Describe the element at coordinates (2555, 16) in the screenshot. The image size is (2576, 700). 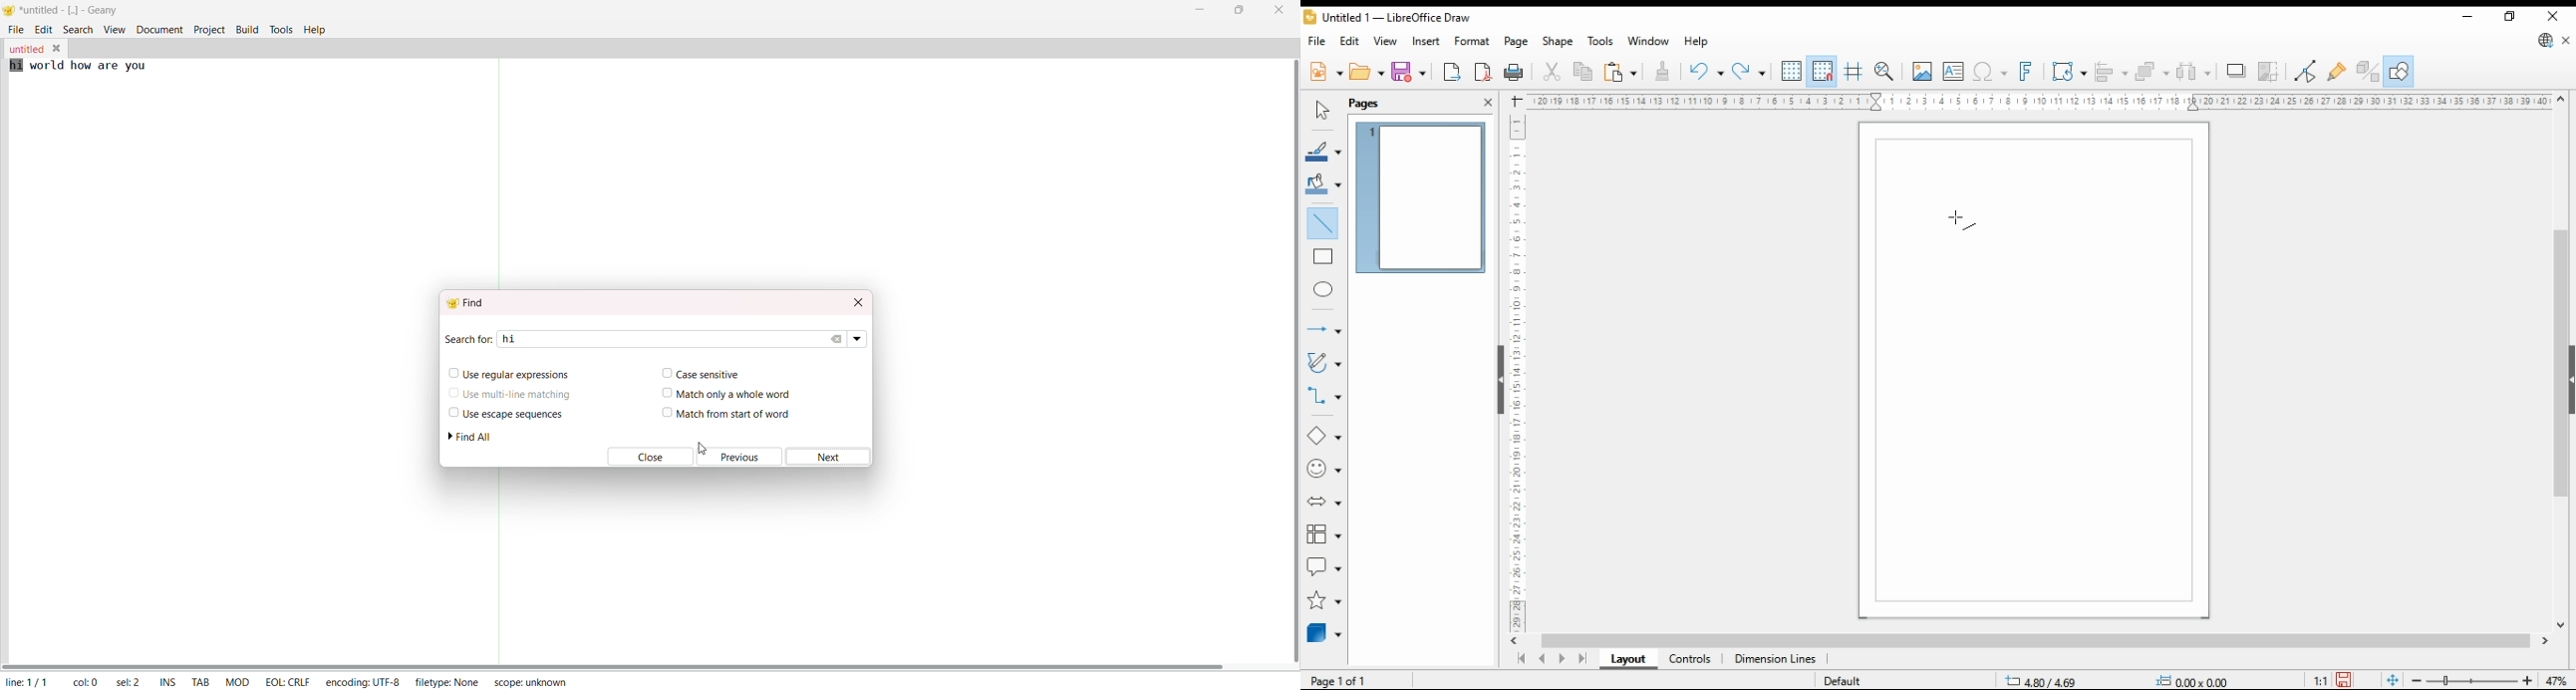
I see `close window` at that location.